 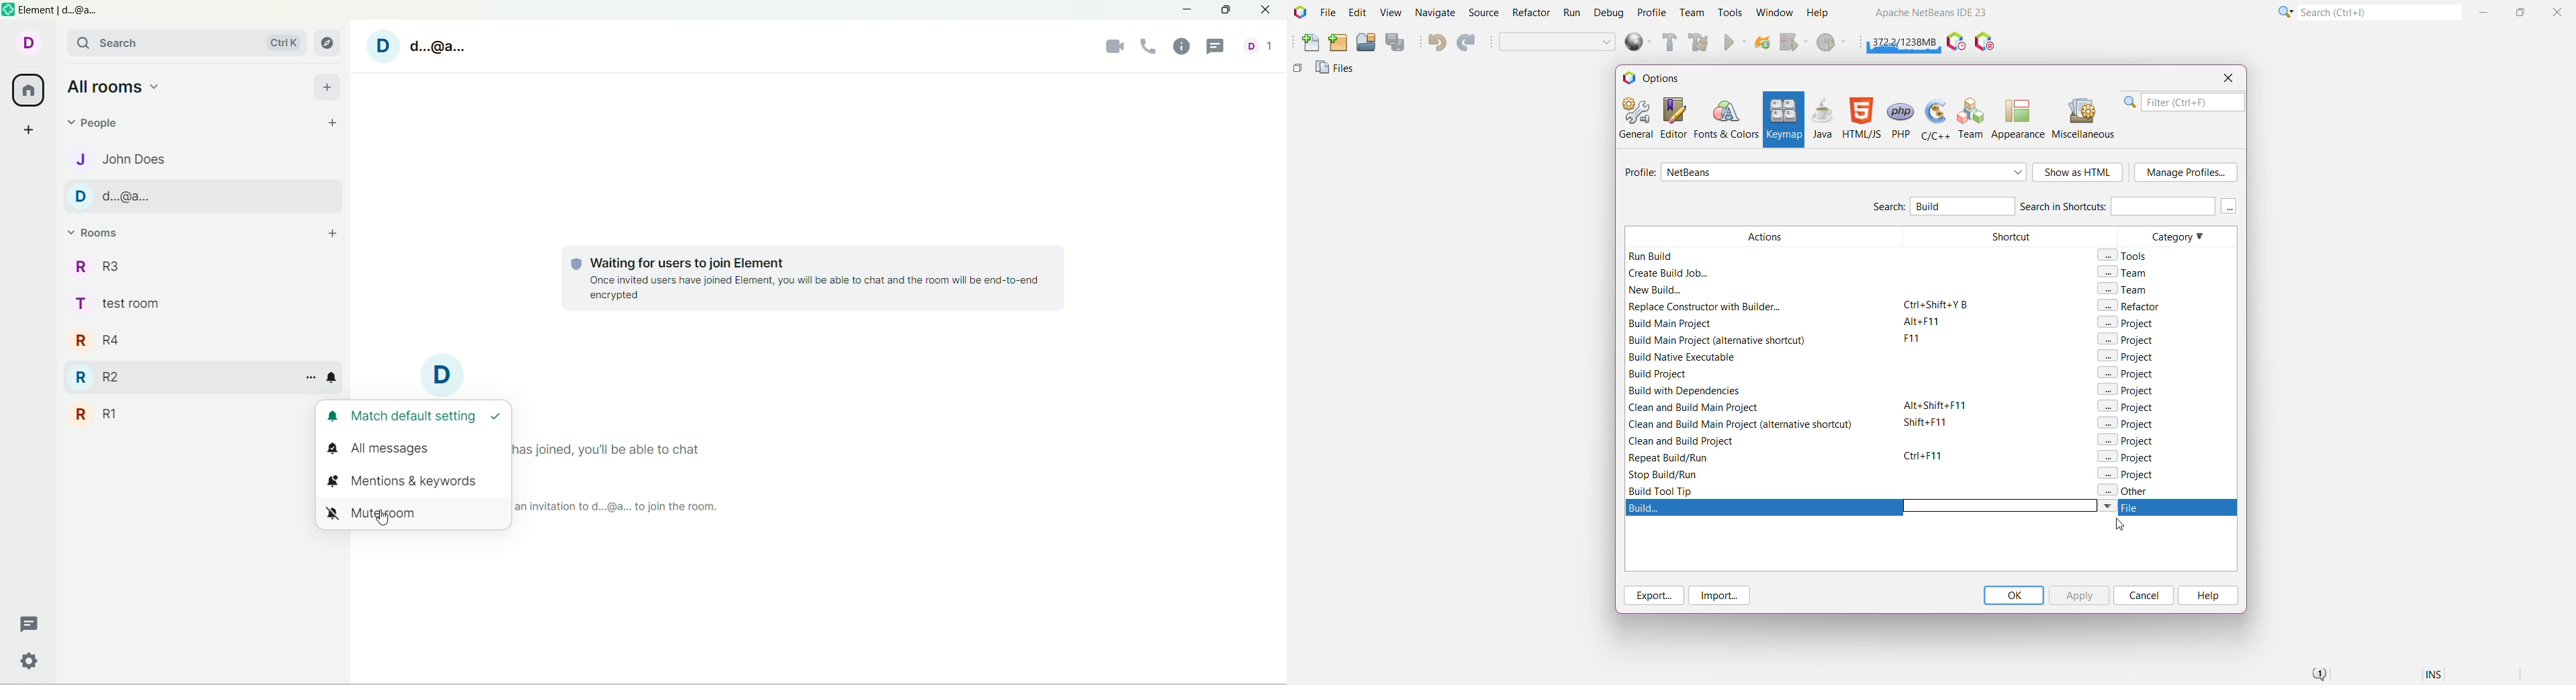 I want to click on room 4, so click(x=123, y=341).